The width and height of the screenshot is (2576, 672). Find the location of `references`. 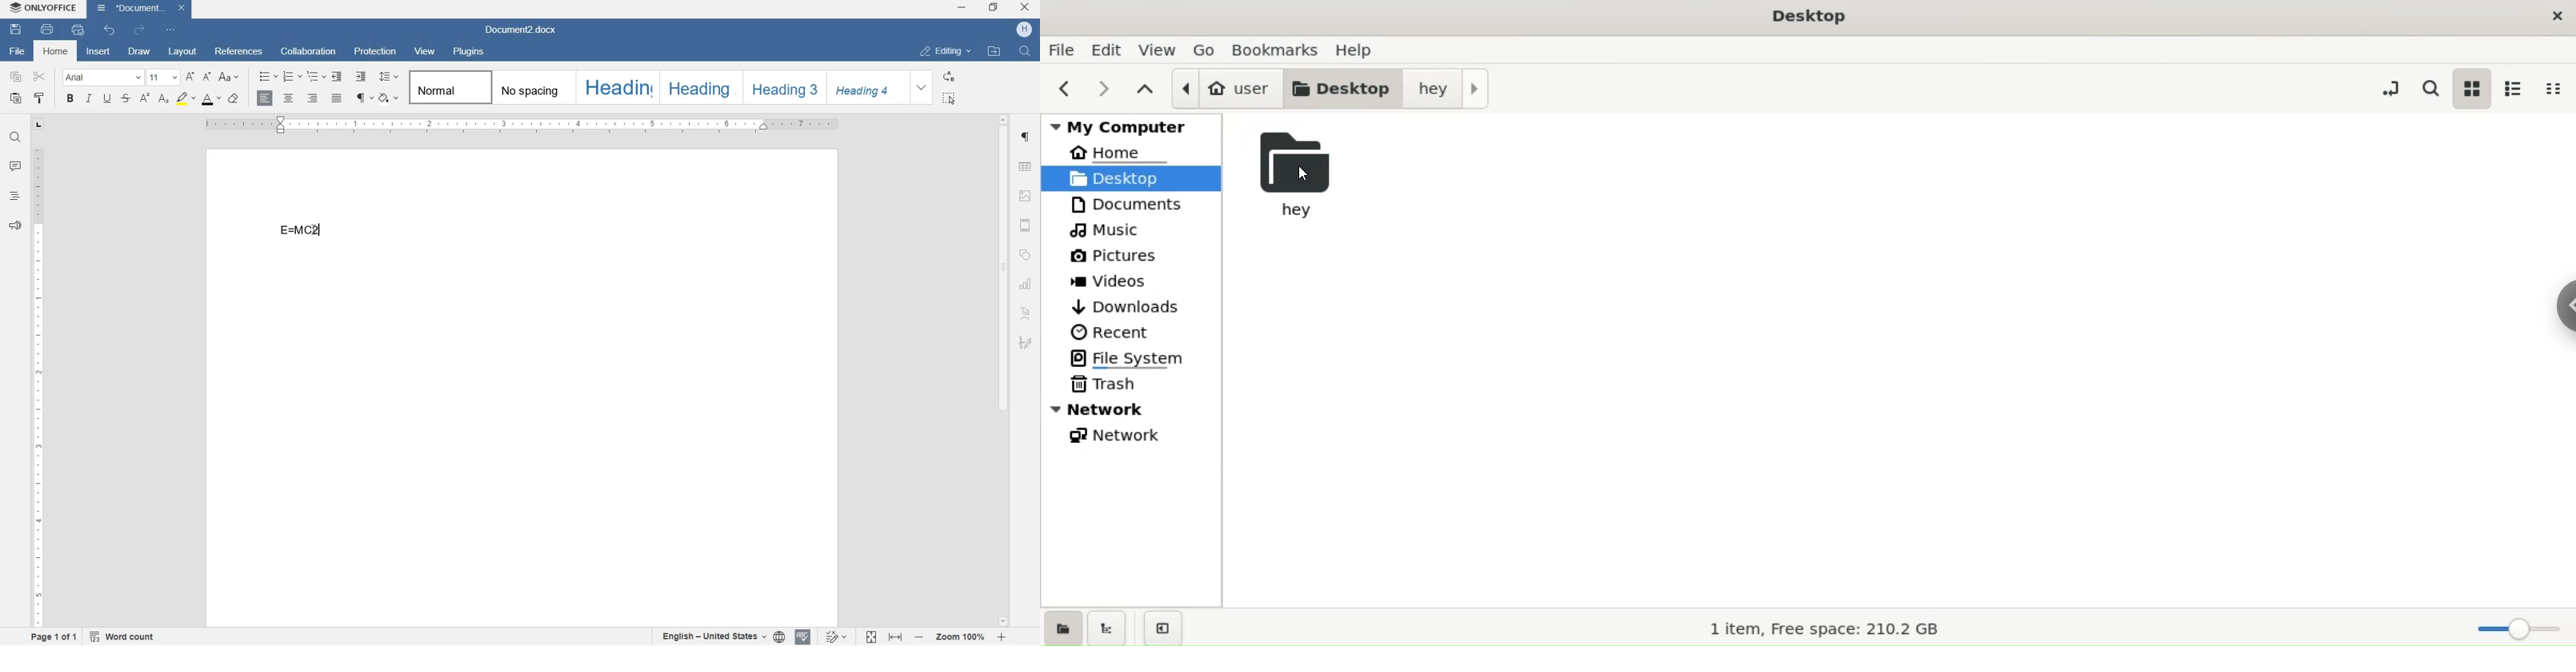

references is located at coordinates (241, 51).